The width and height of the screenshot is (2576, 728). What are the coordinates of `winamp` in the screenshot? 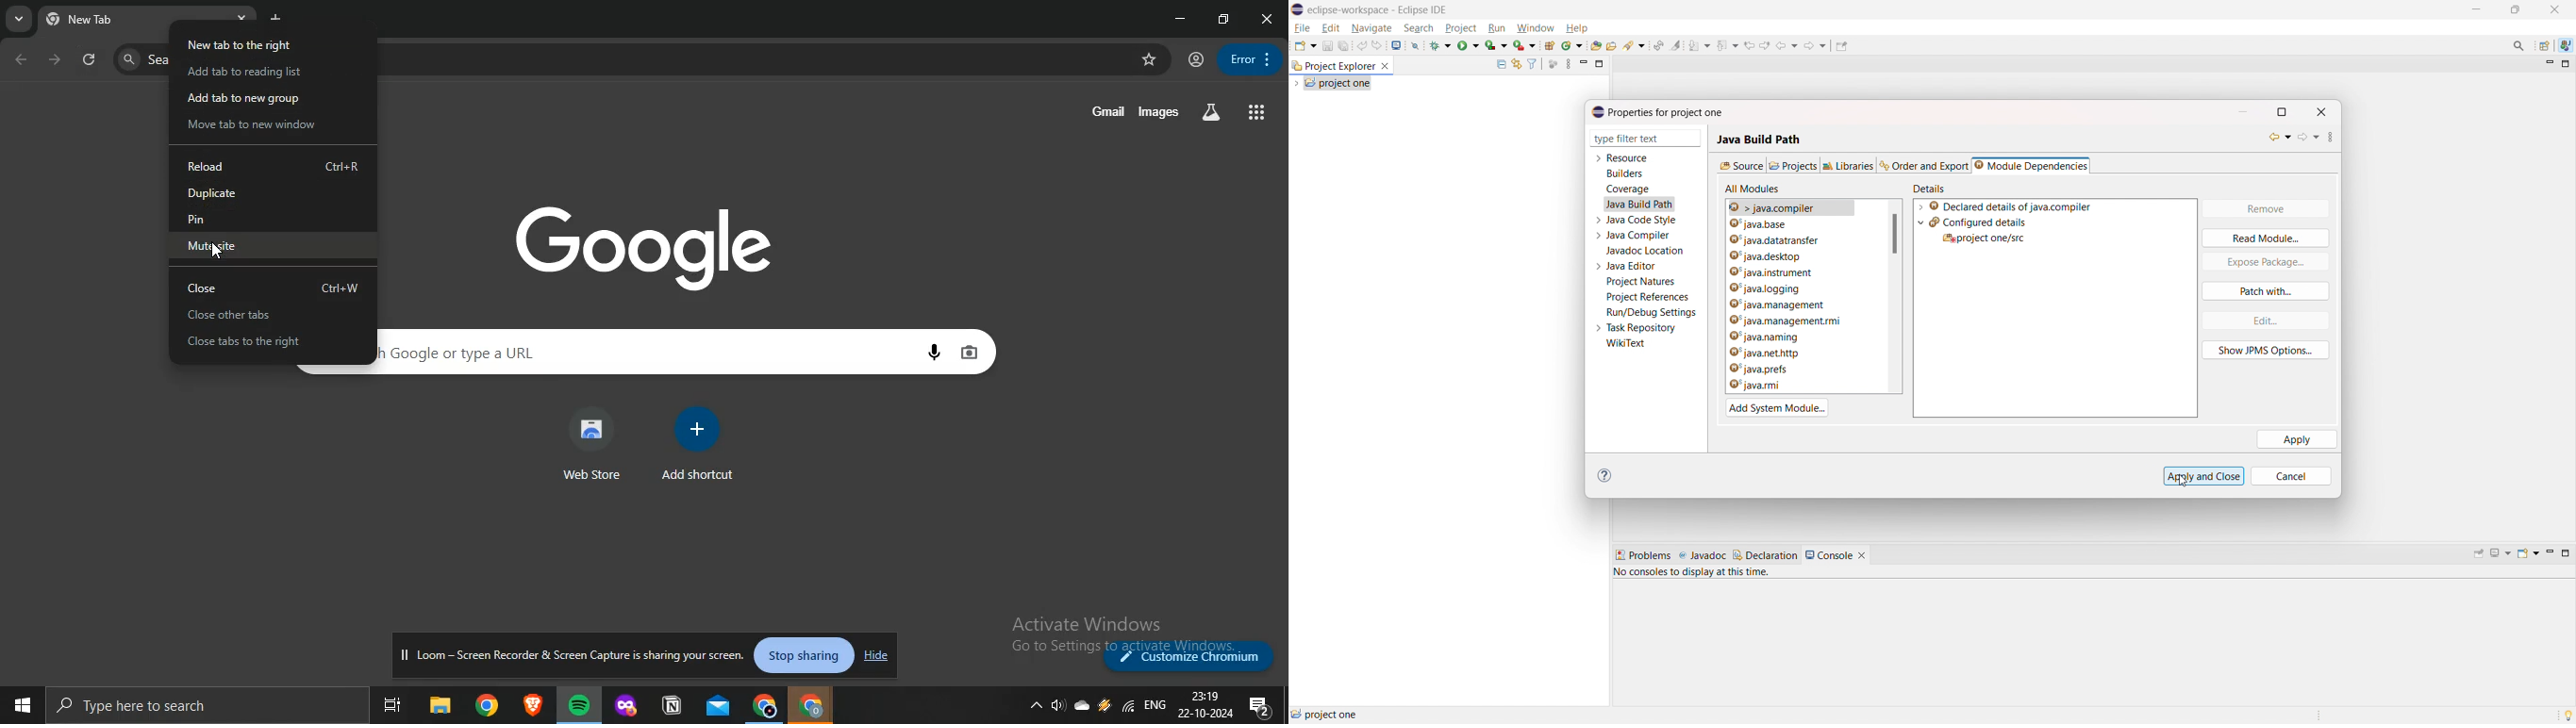 It's located at (1104, 705).